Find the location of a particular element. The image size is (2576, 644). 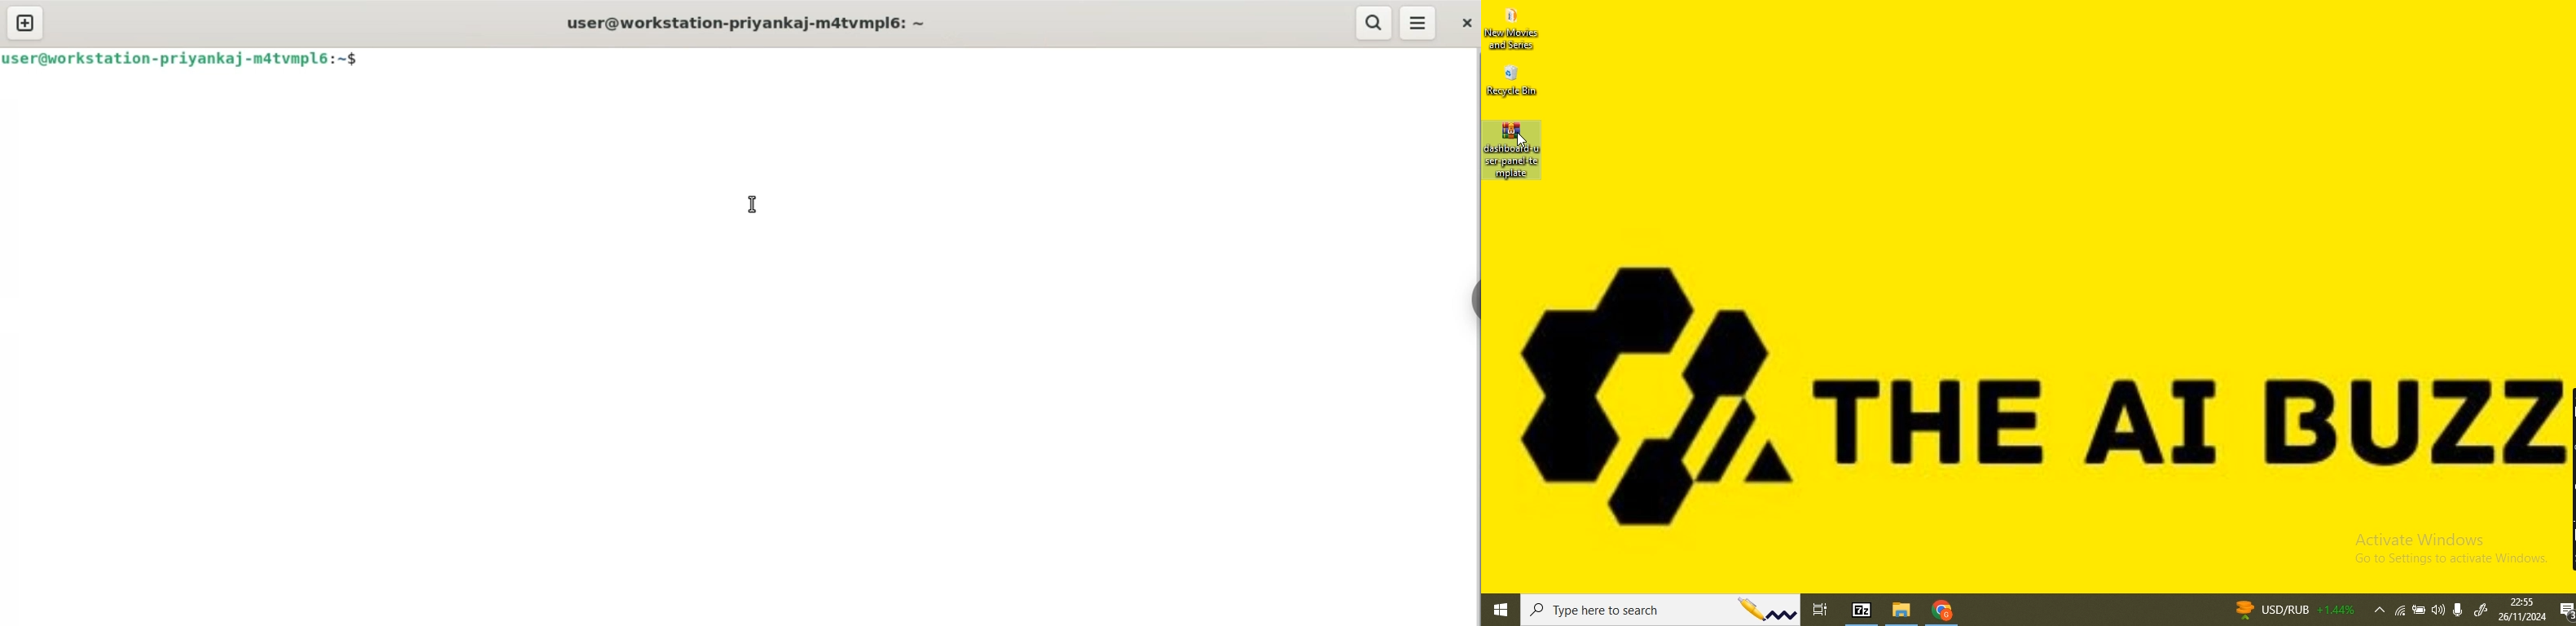

windows ink worspace is located at coordinates (2481, 611).